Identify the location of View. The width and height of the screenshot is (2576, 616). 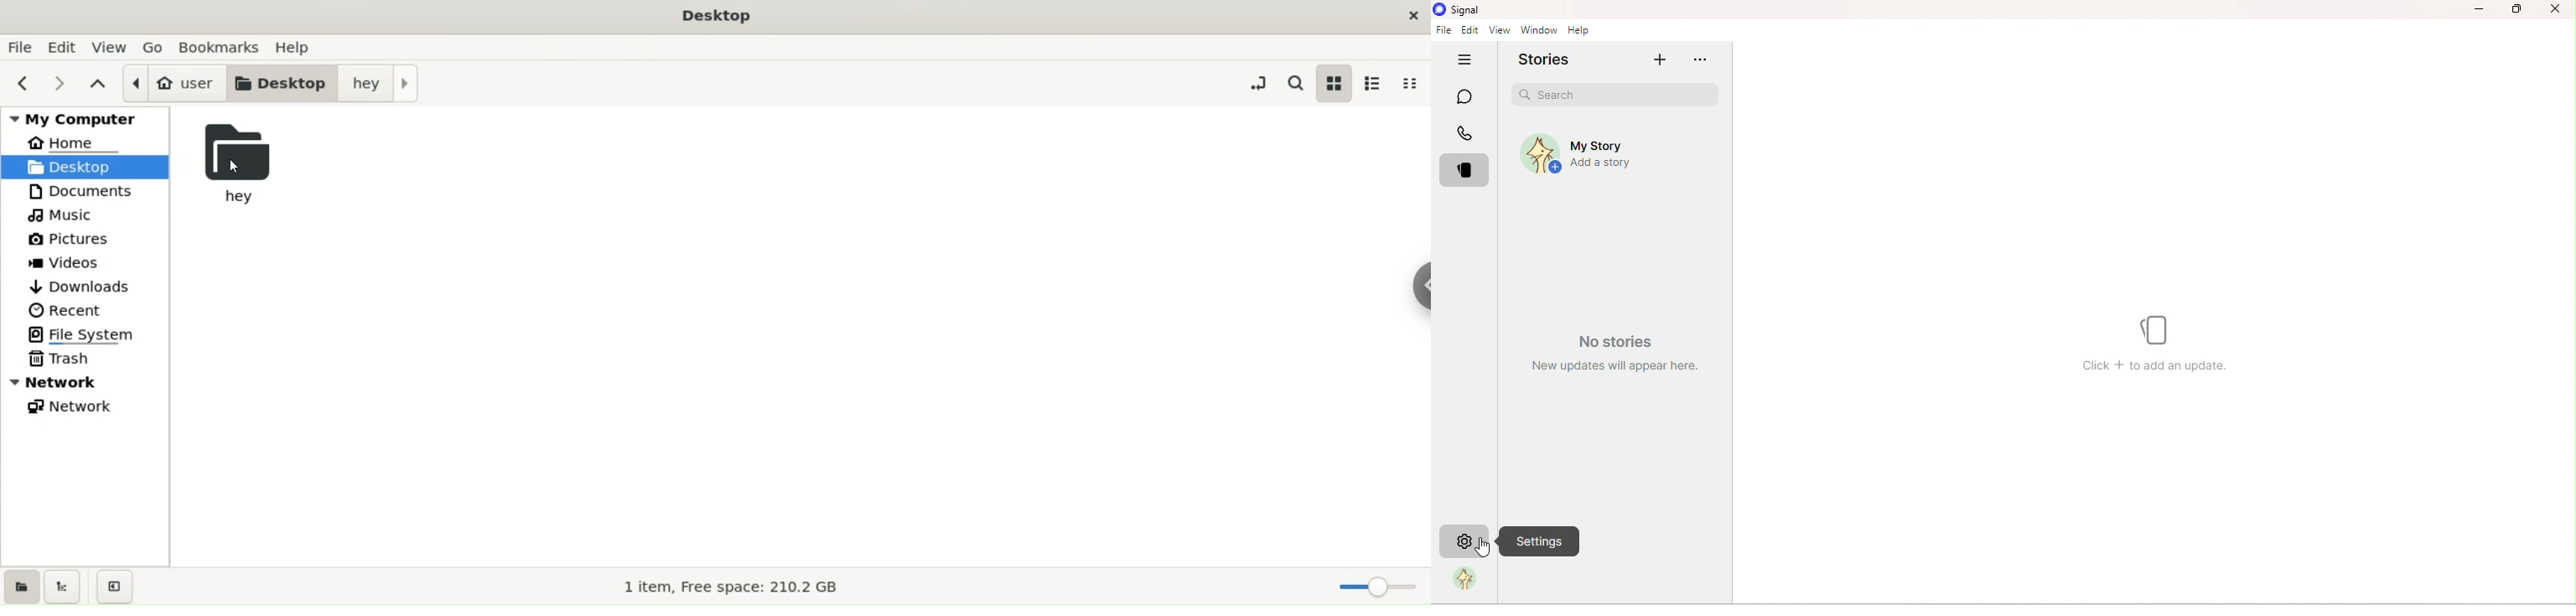
(1501, 32).